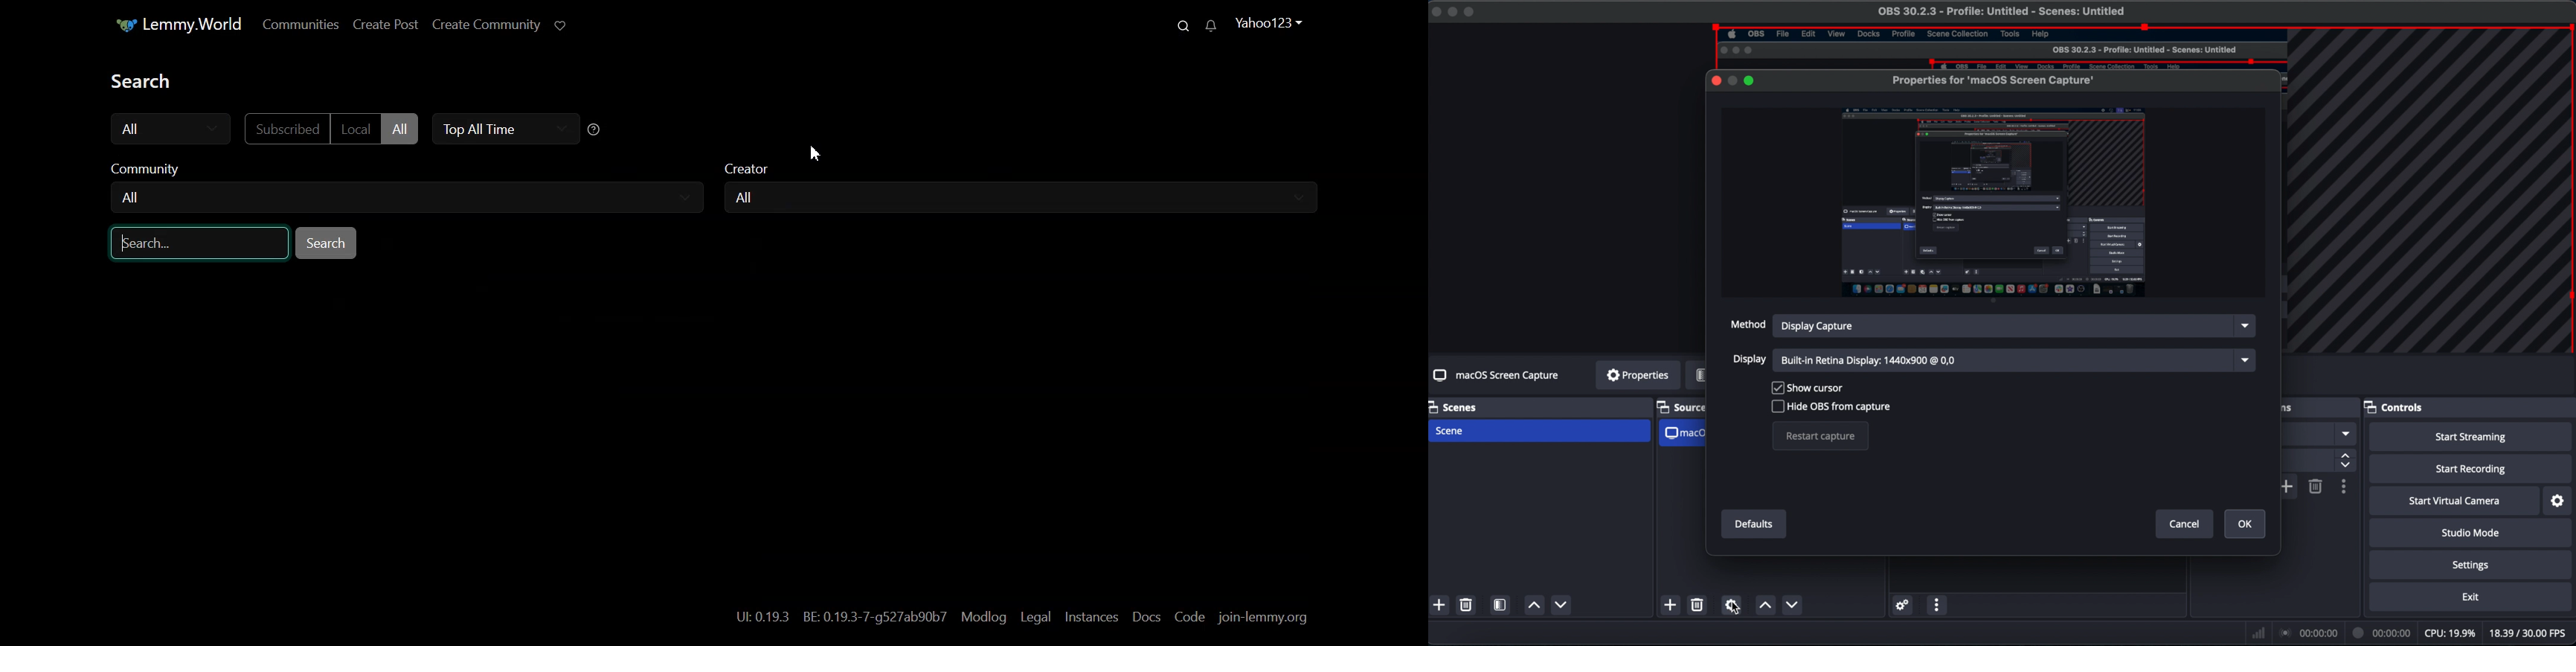 This screenshot has width=2576, height=672. I want to click on drop down toggle, so click(2245, 359).